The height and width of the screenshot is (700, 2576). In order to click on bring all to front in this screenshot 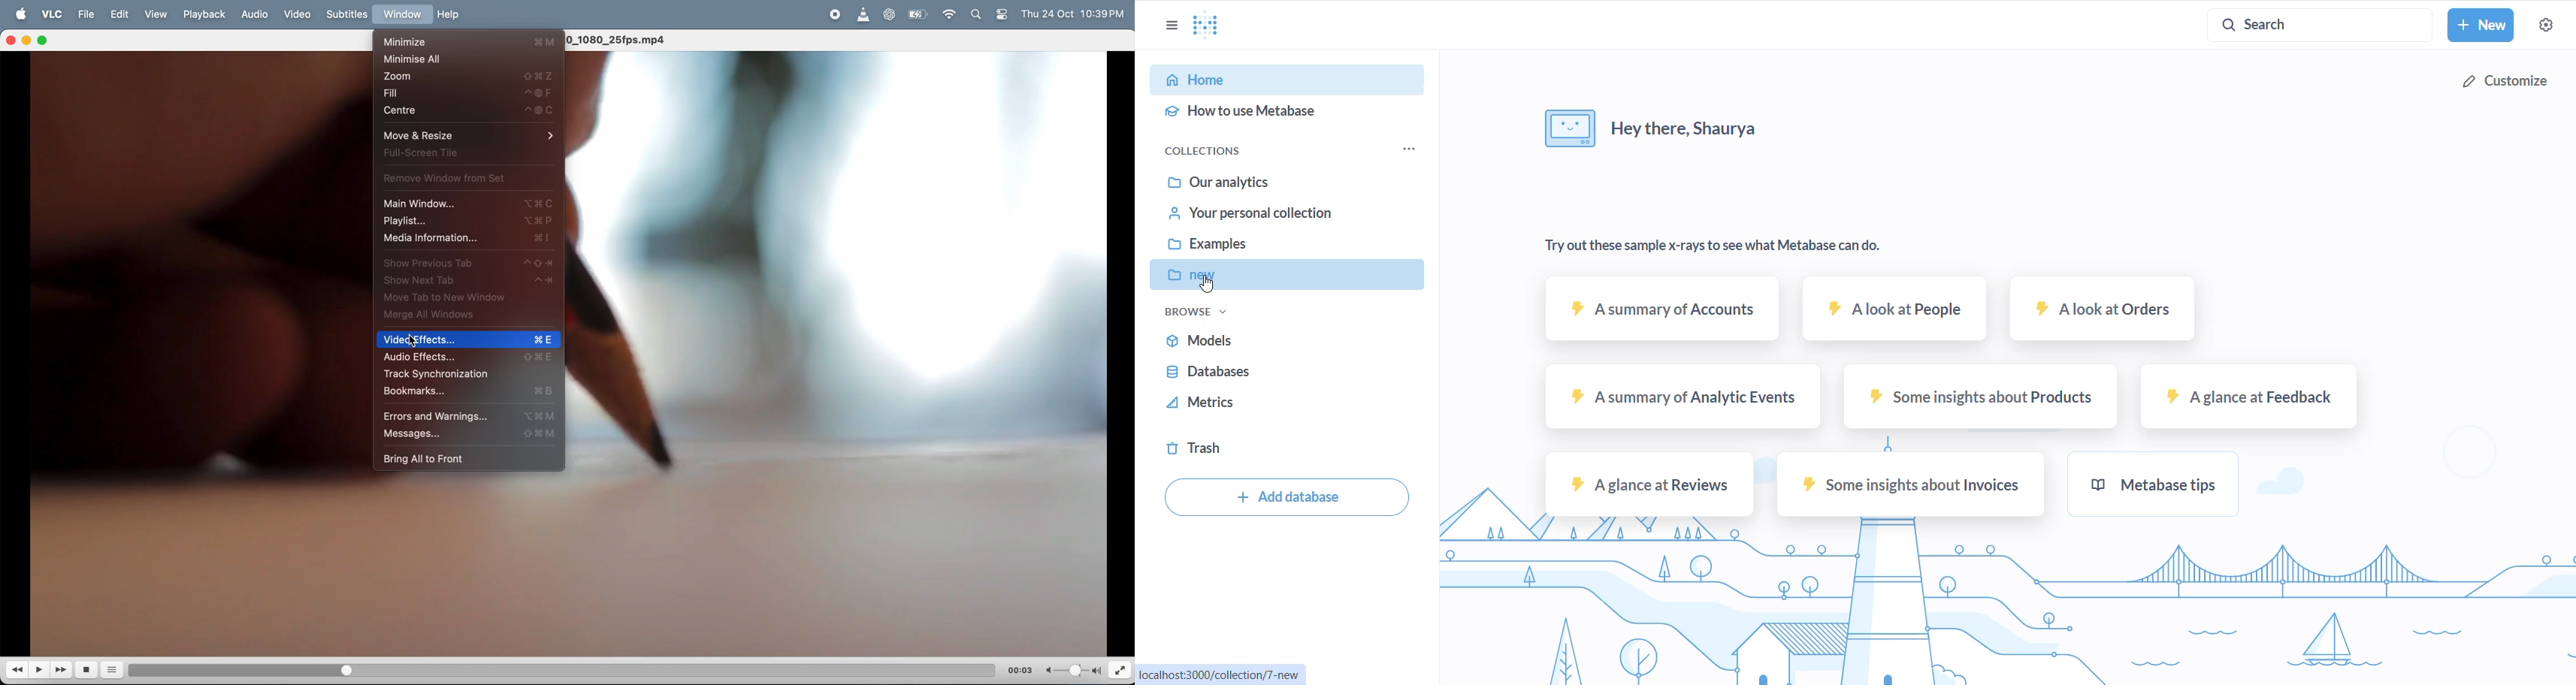, I will do `click(460, 458)`.